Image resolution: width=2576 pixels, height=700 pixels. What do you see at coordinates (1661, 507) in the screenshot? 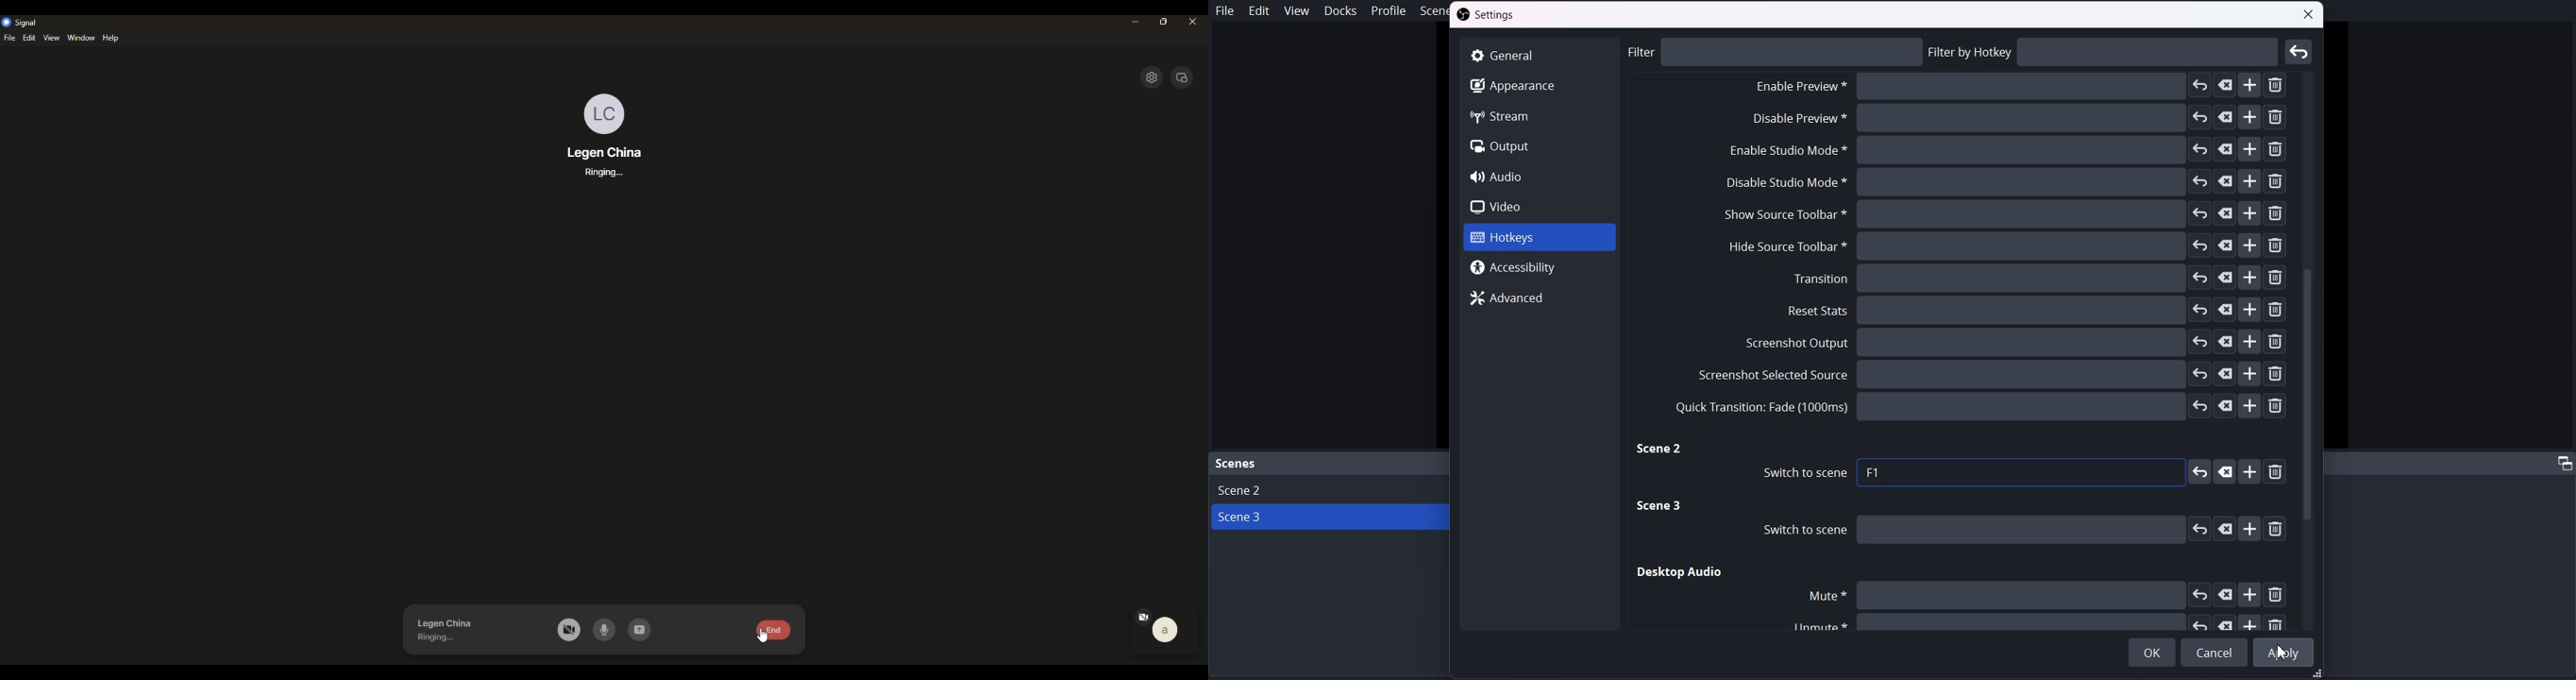
I see `Scene three` at bounding box center [1661, 507].